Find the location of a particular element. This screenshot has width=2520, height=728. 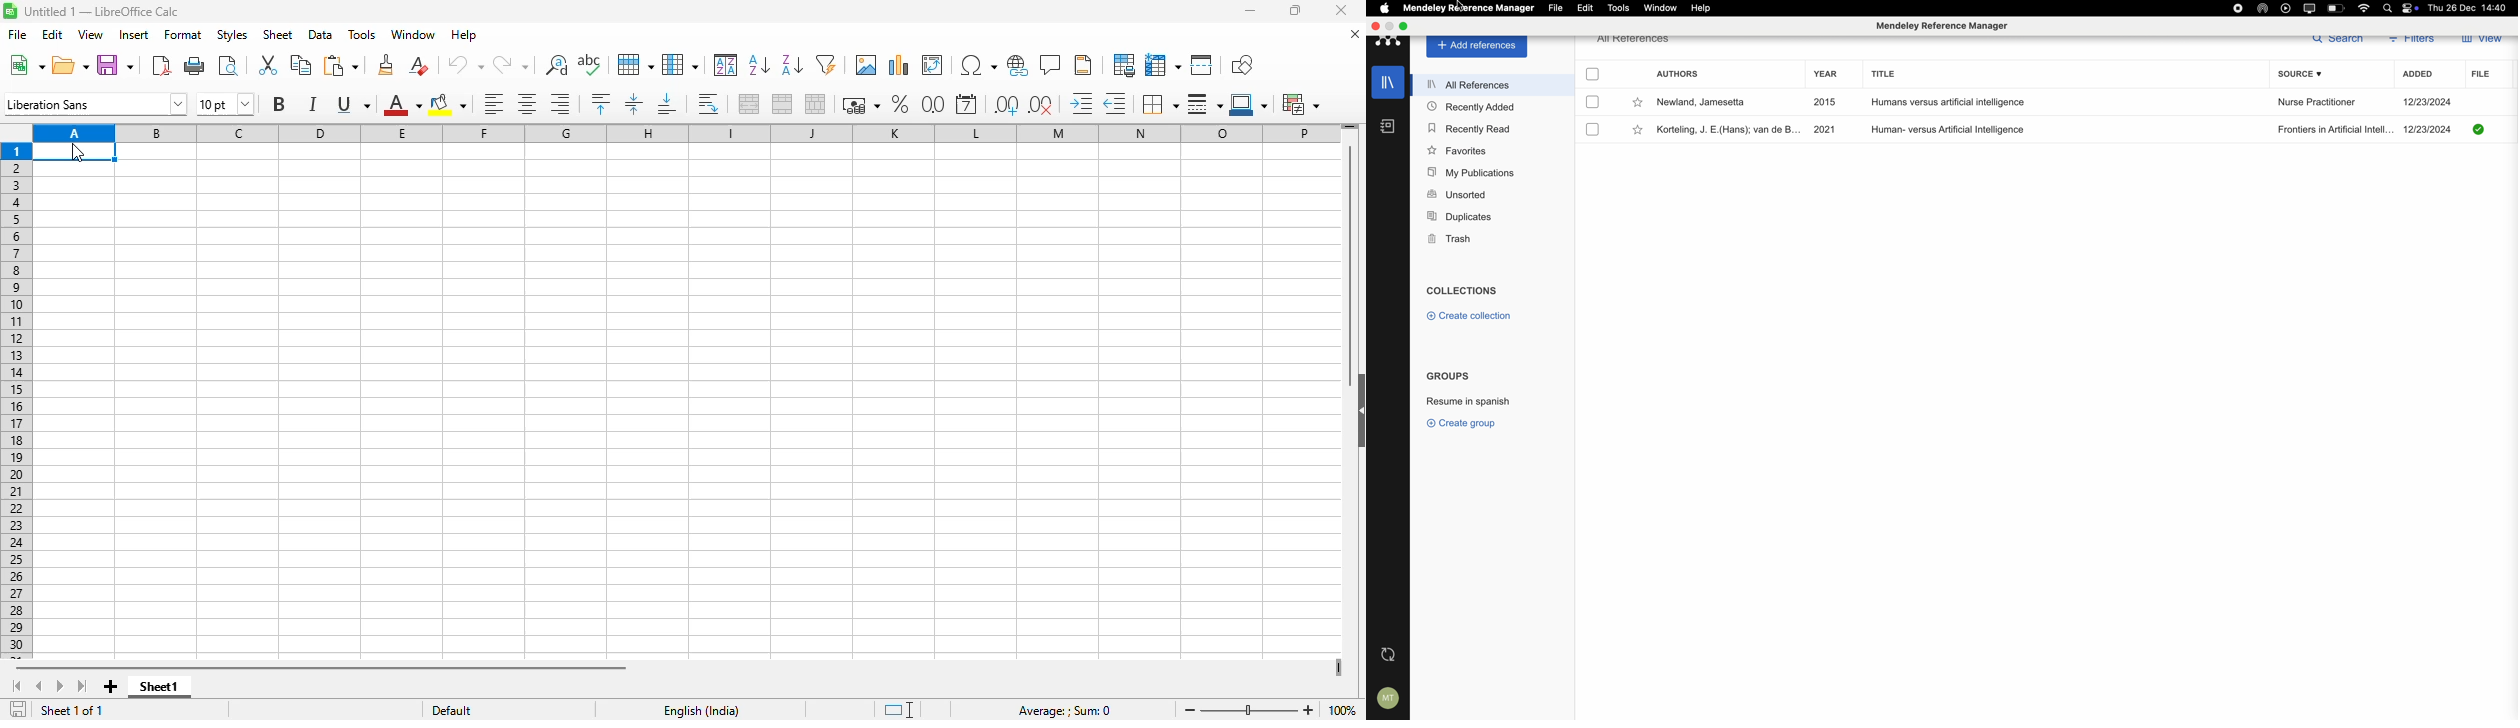

2015 is located at coordinates (1824, 101).